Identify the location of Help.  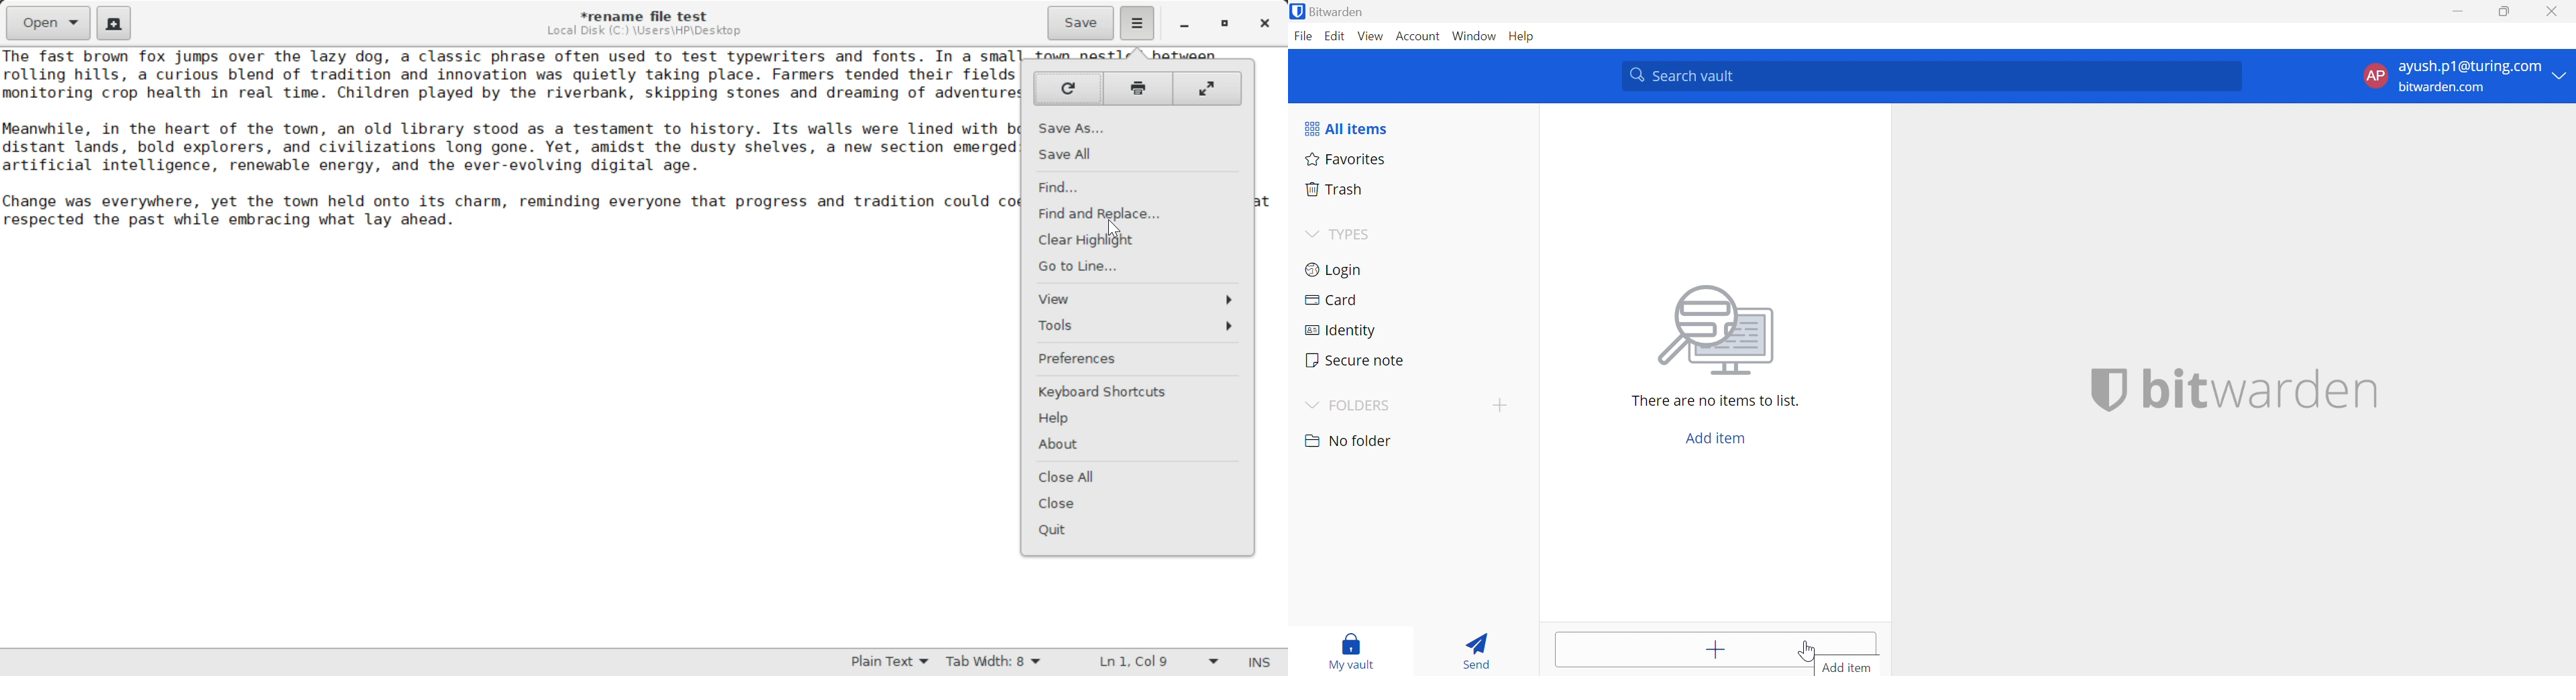
(1143, 422).